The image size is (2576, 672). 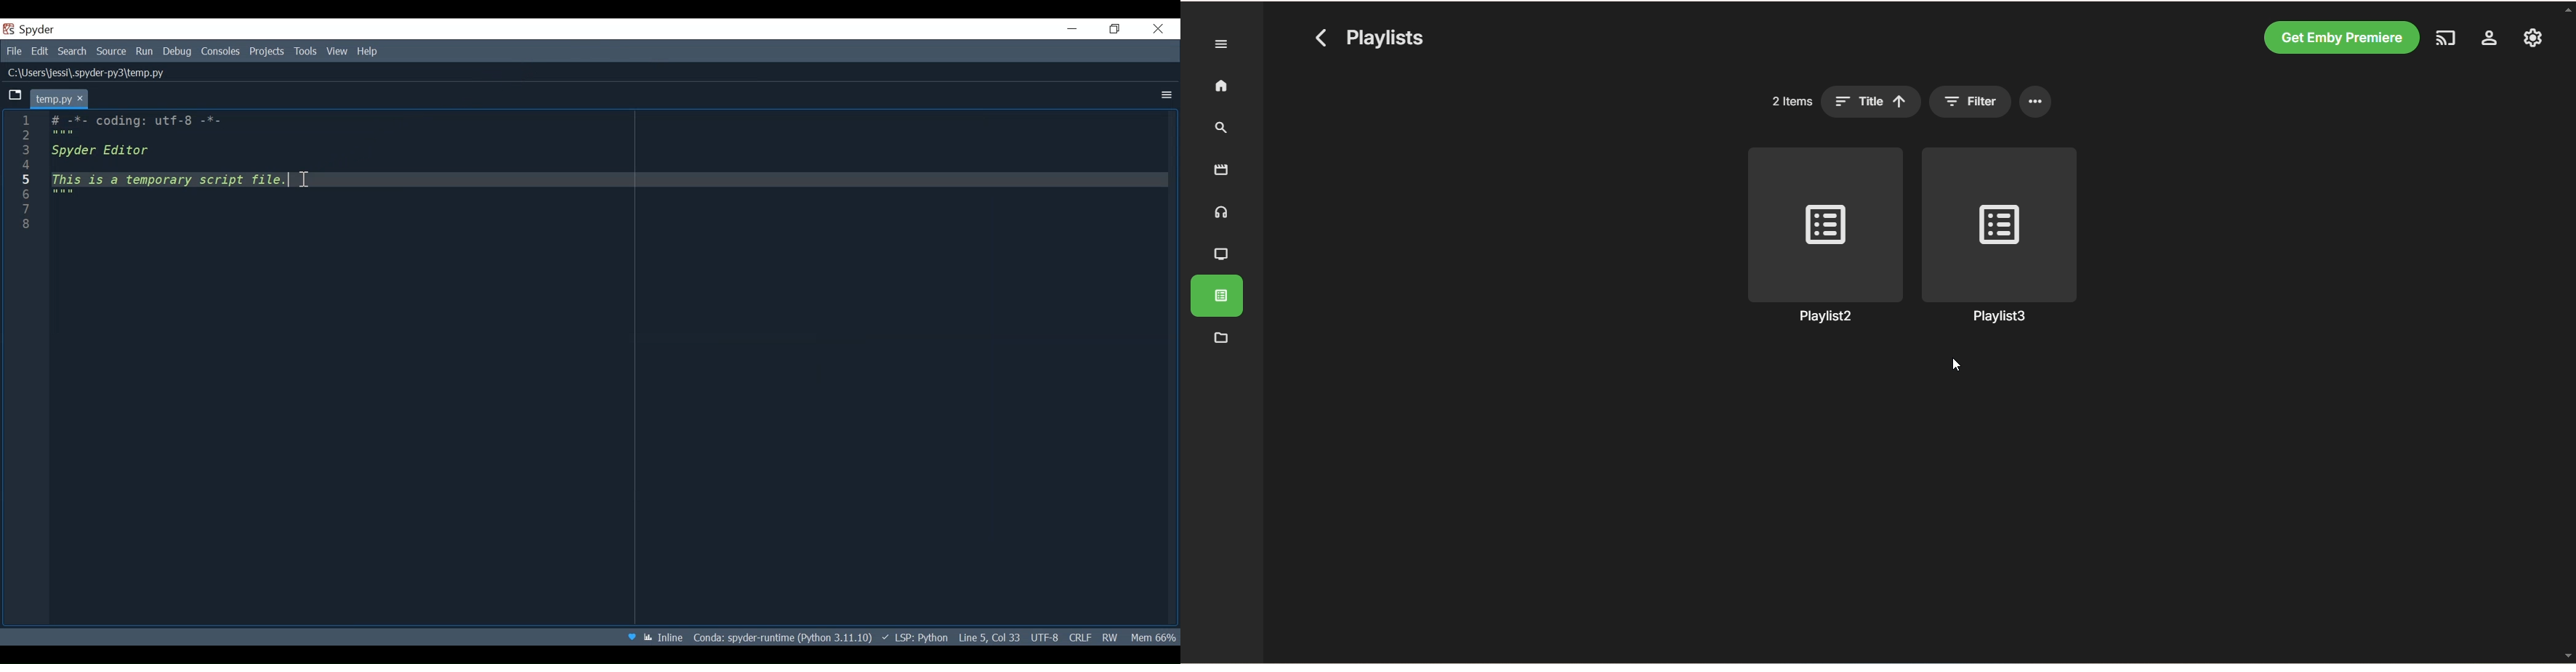 What do you see at coordinates (1153, 637) in the screenshot?
I see `Memory Usage` at bounding box center [1153, 637].